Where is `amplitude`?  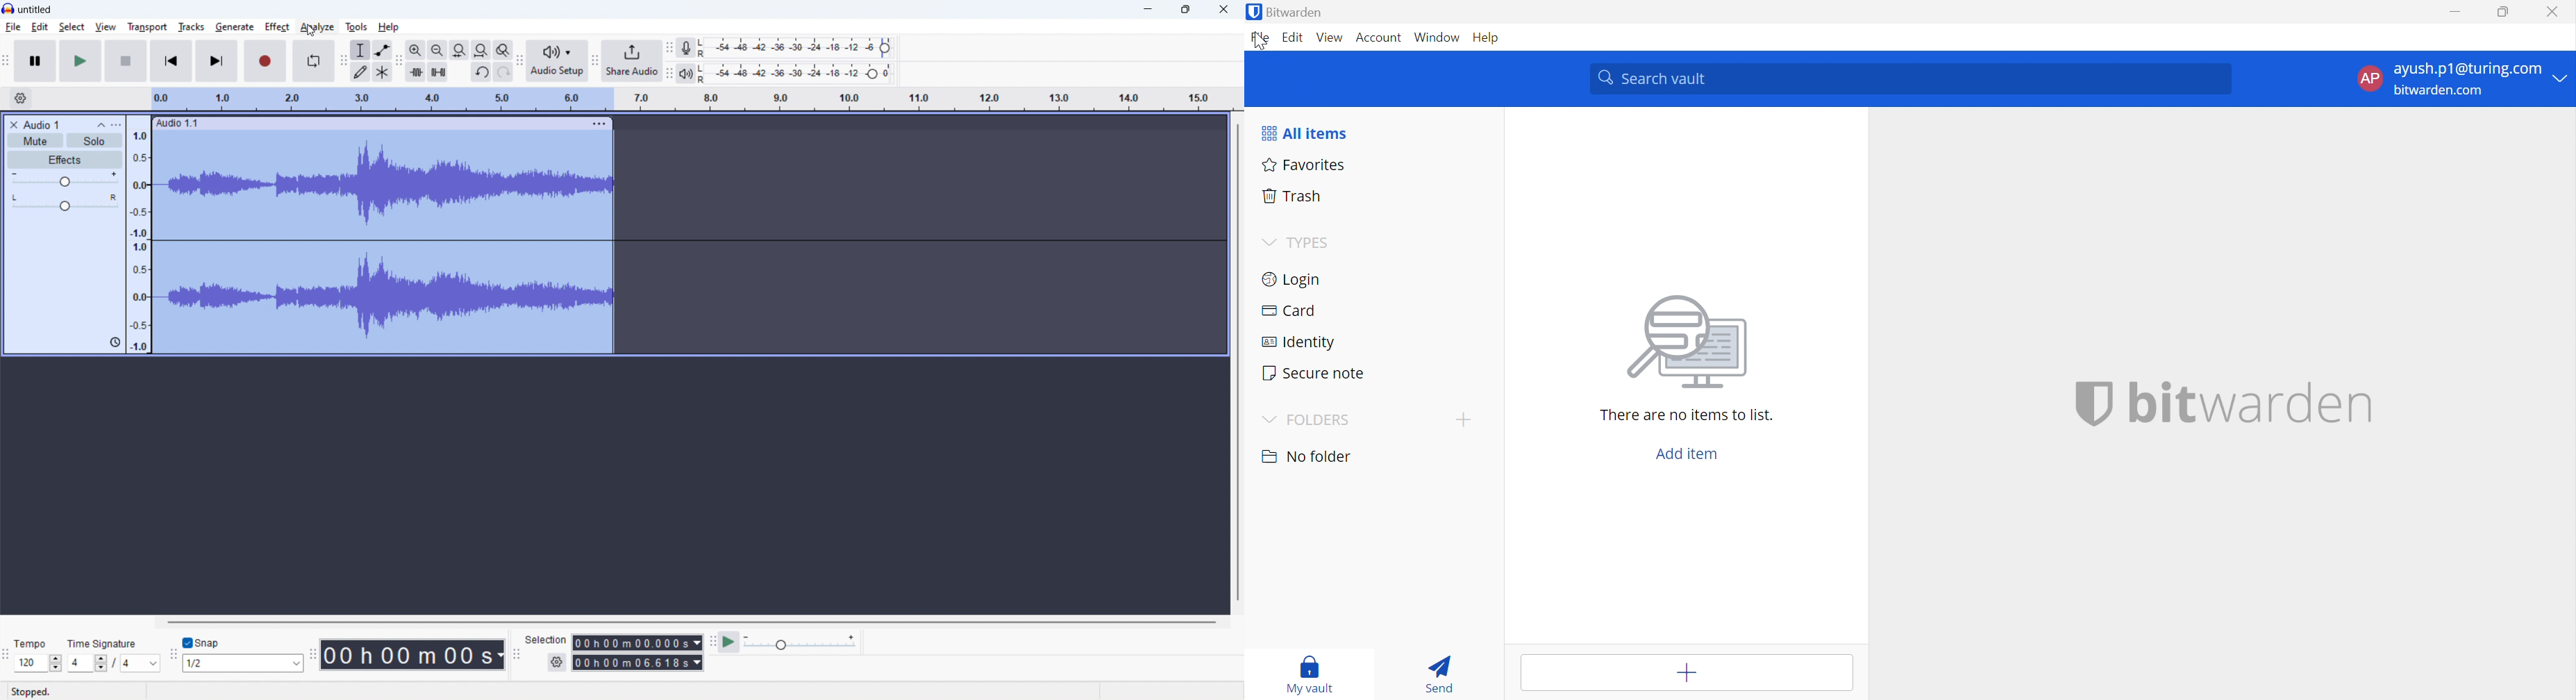 amplitude is located at coordinates (139, 234).